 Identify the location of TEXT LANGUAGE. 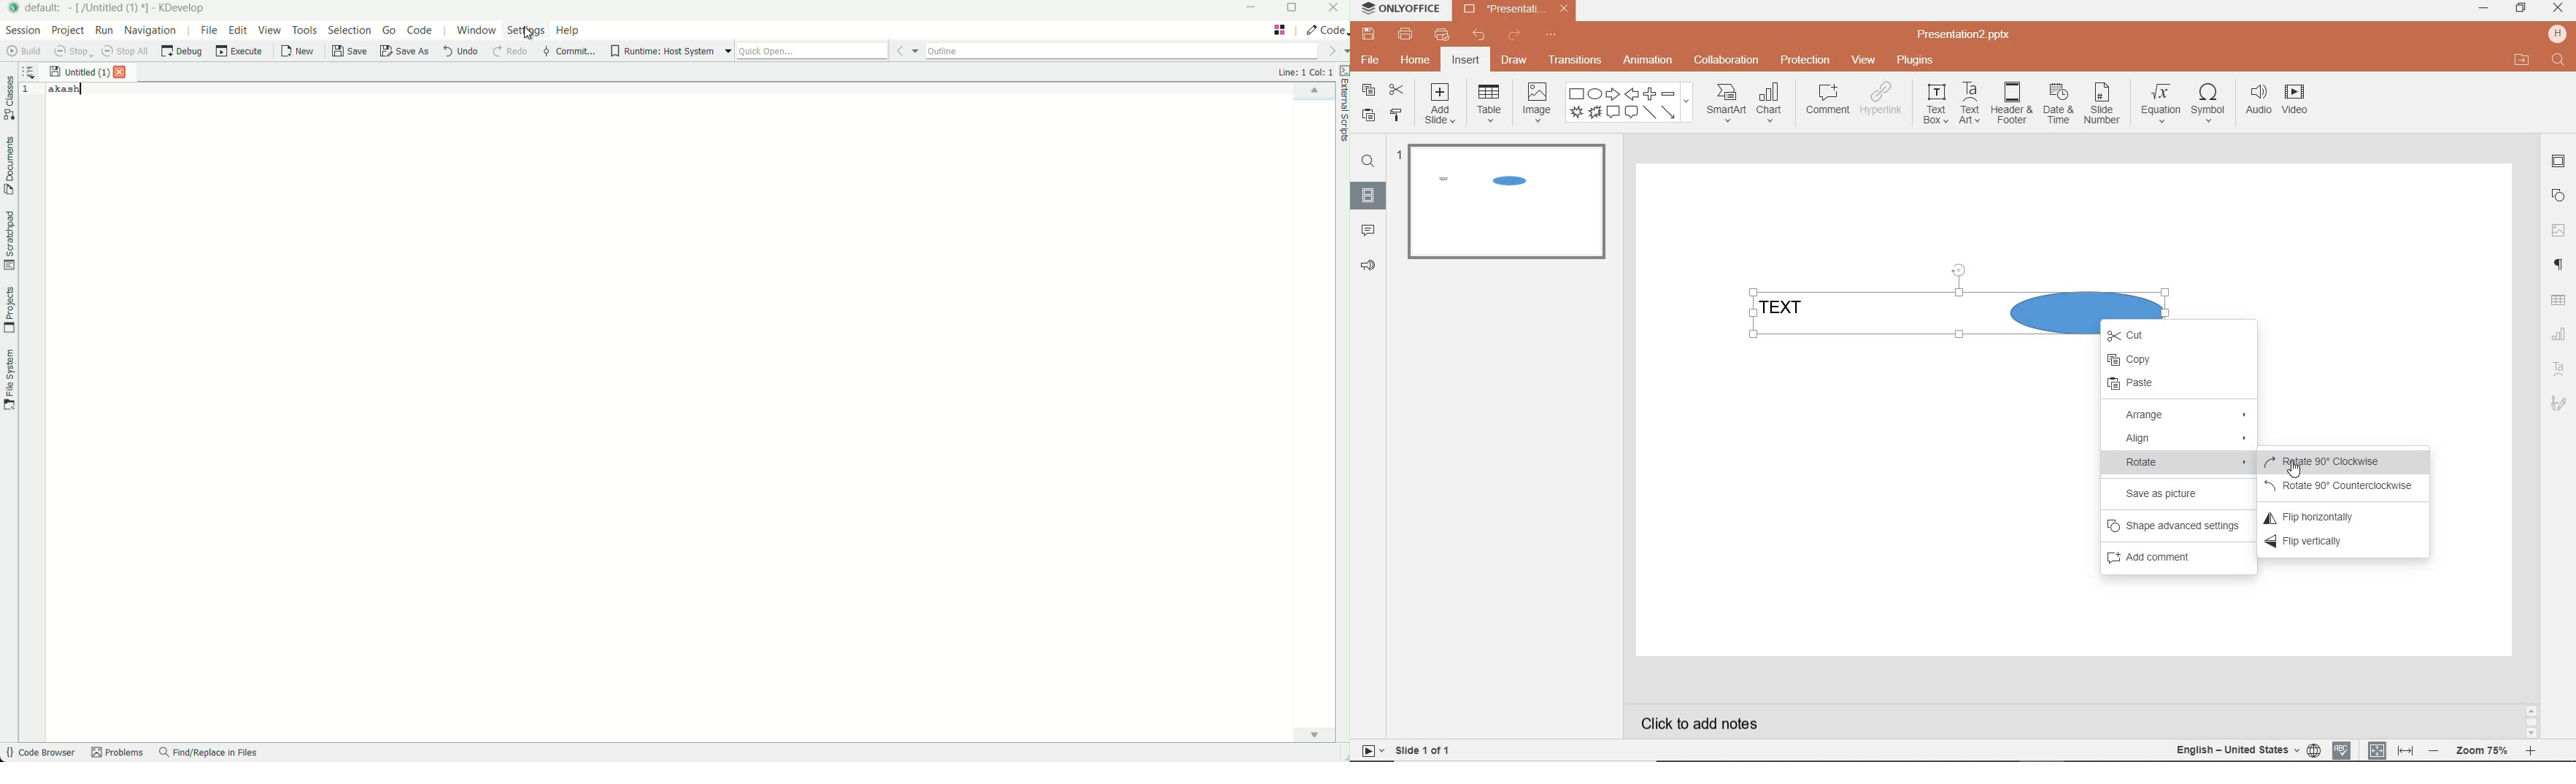
(2246, 750).